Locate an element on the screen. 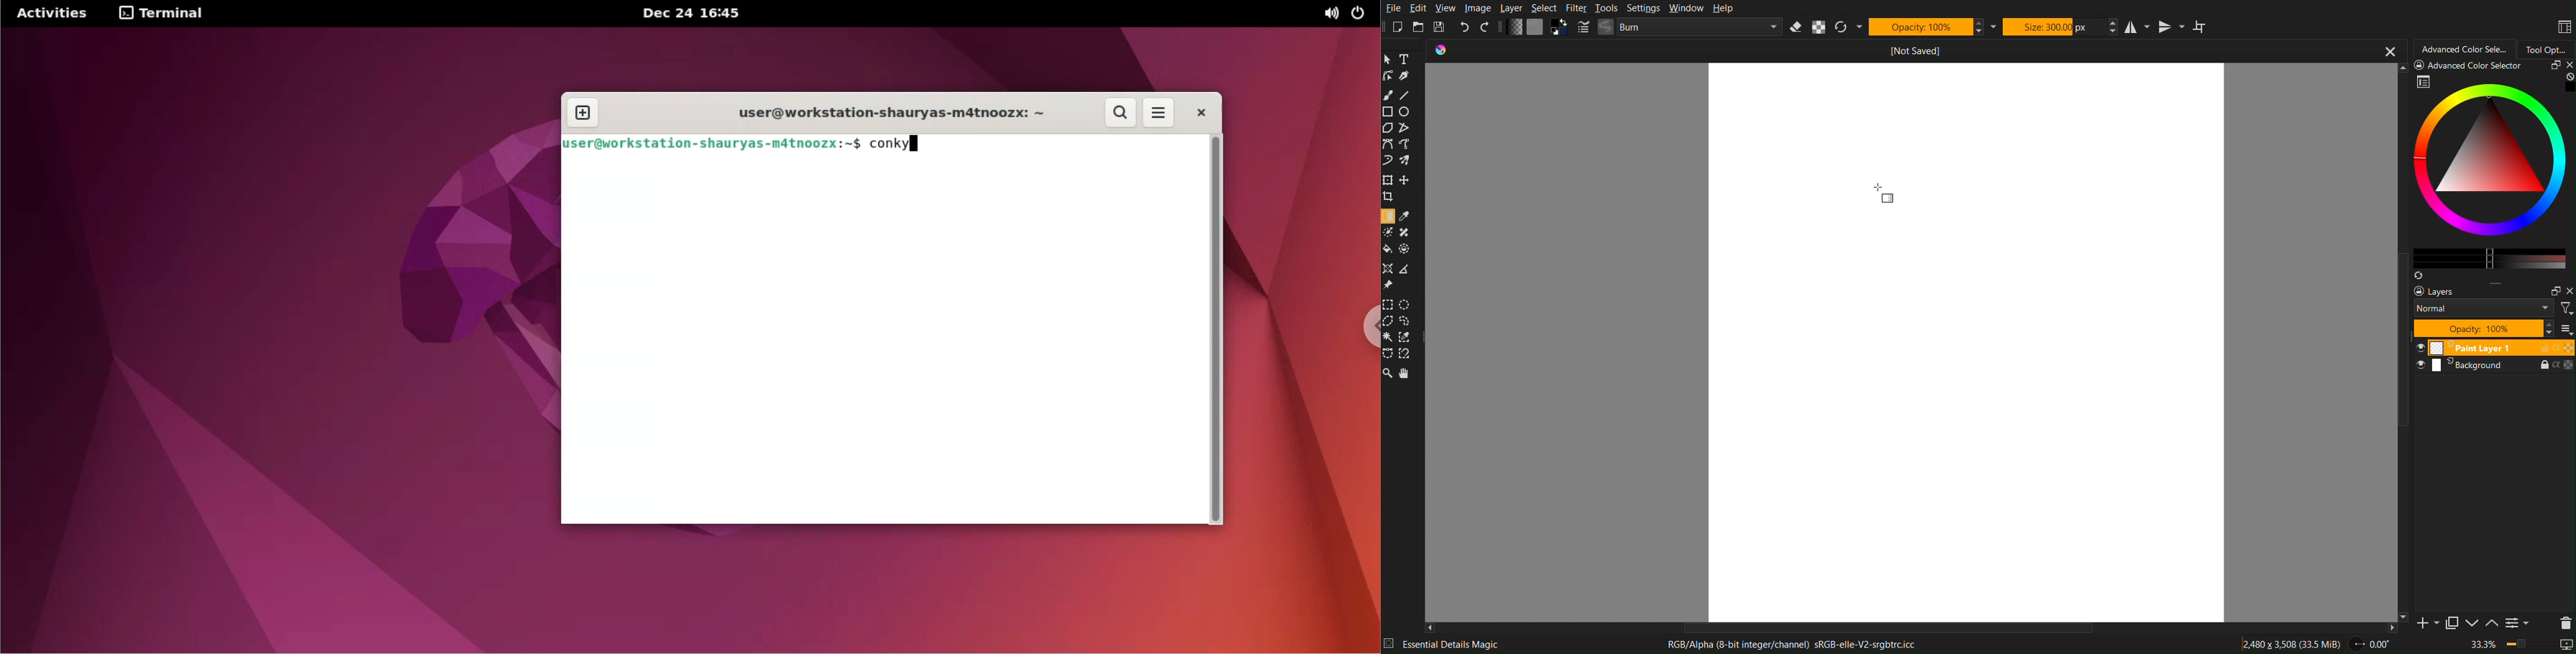  Wrap Around is located at coordinates (2200, 26).